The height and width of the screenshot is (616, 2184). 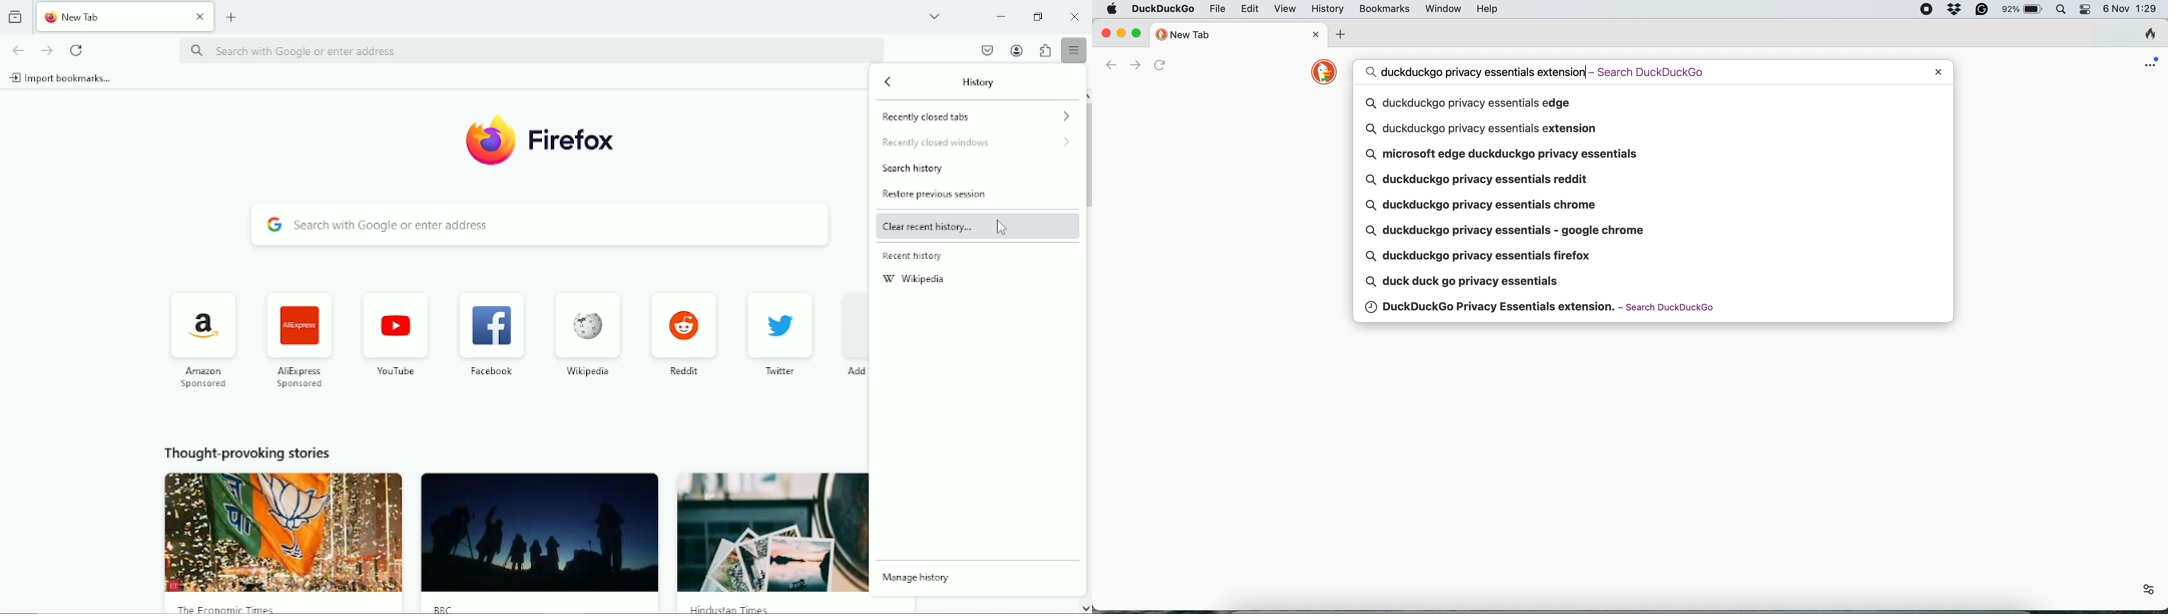 I want to click on New Tab, so click(x=109, y=16).